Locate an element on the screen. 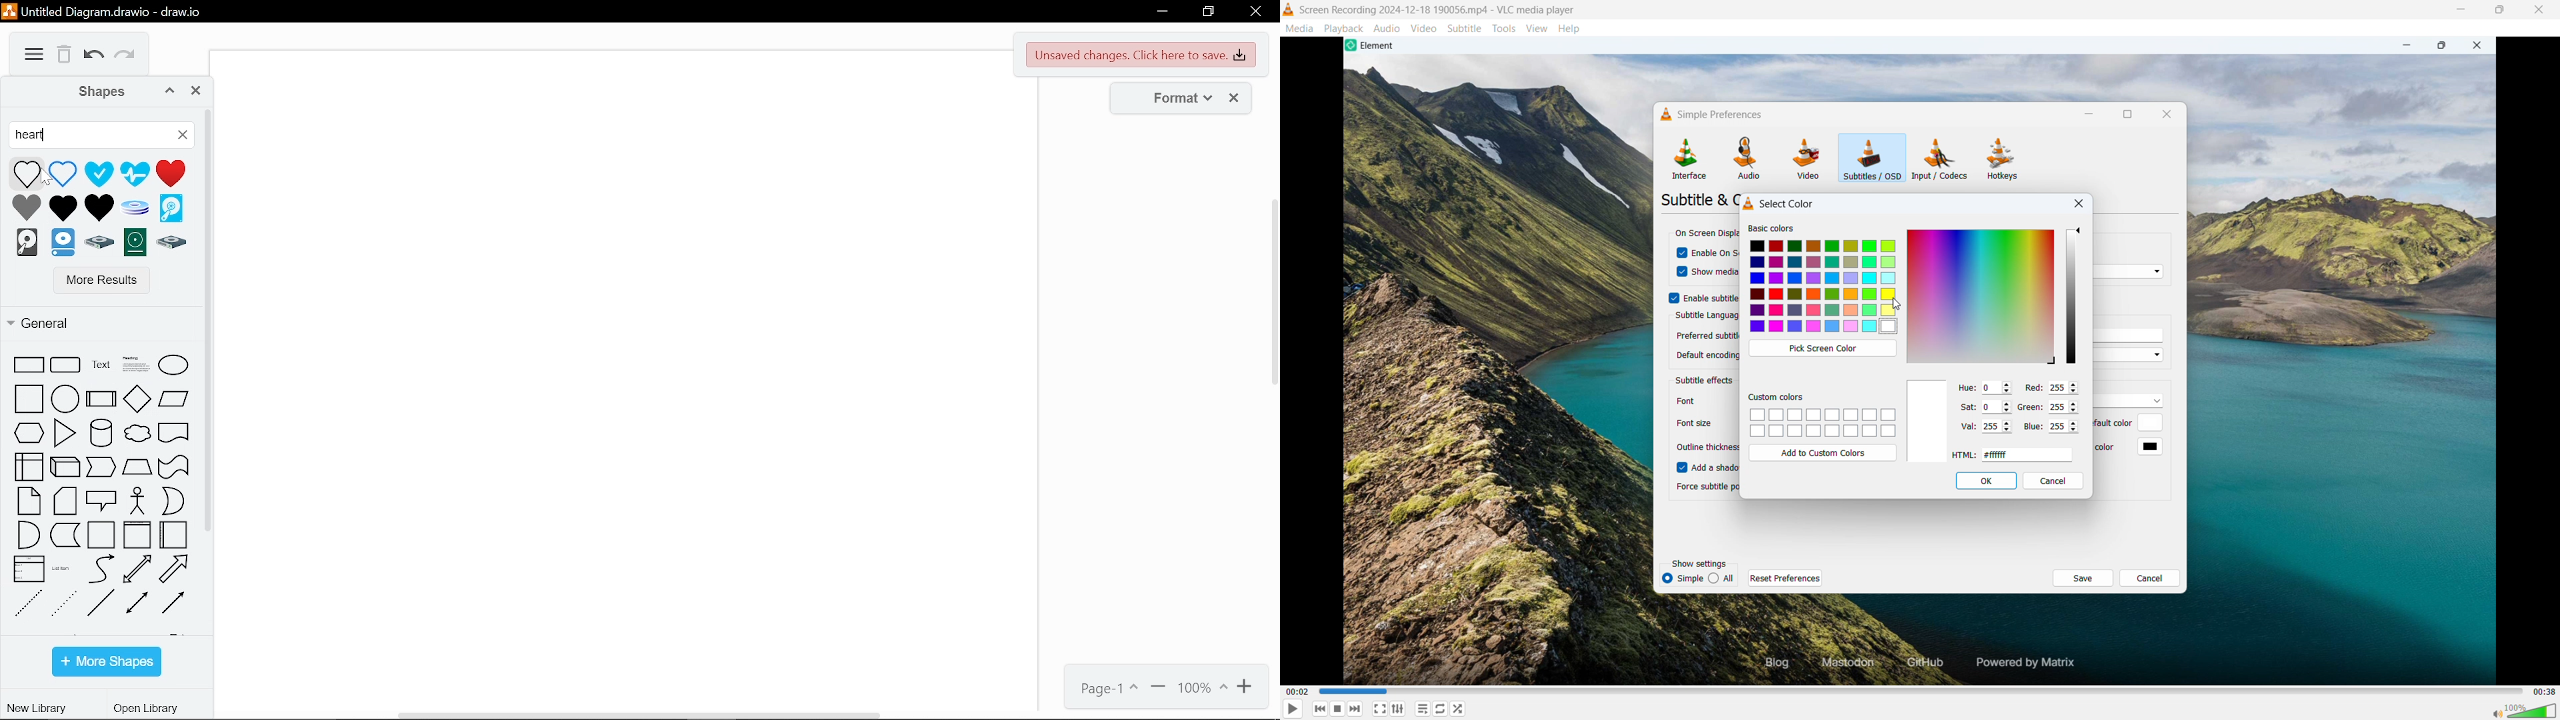  Logo  is located at coordinates (1289, 10).